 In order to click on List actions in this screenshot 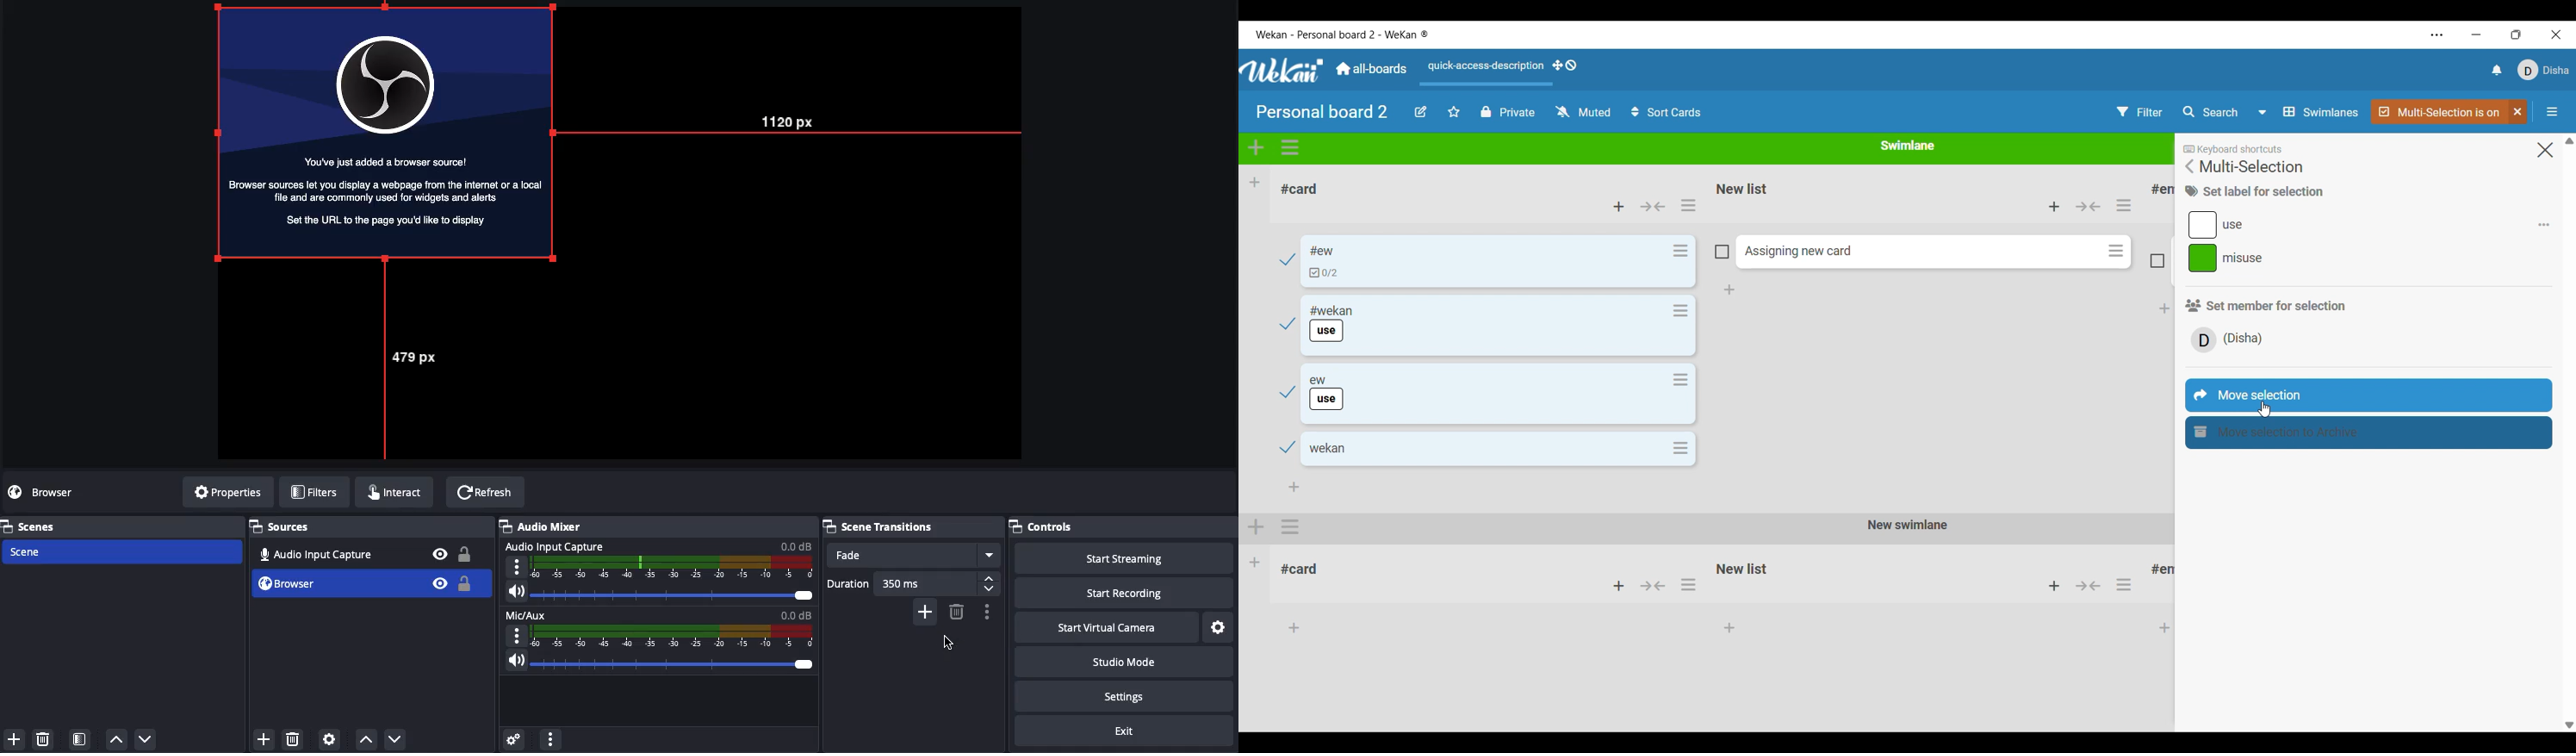, I will do `click(2124, 205)`.